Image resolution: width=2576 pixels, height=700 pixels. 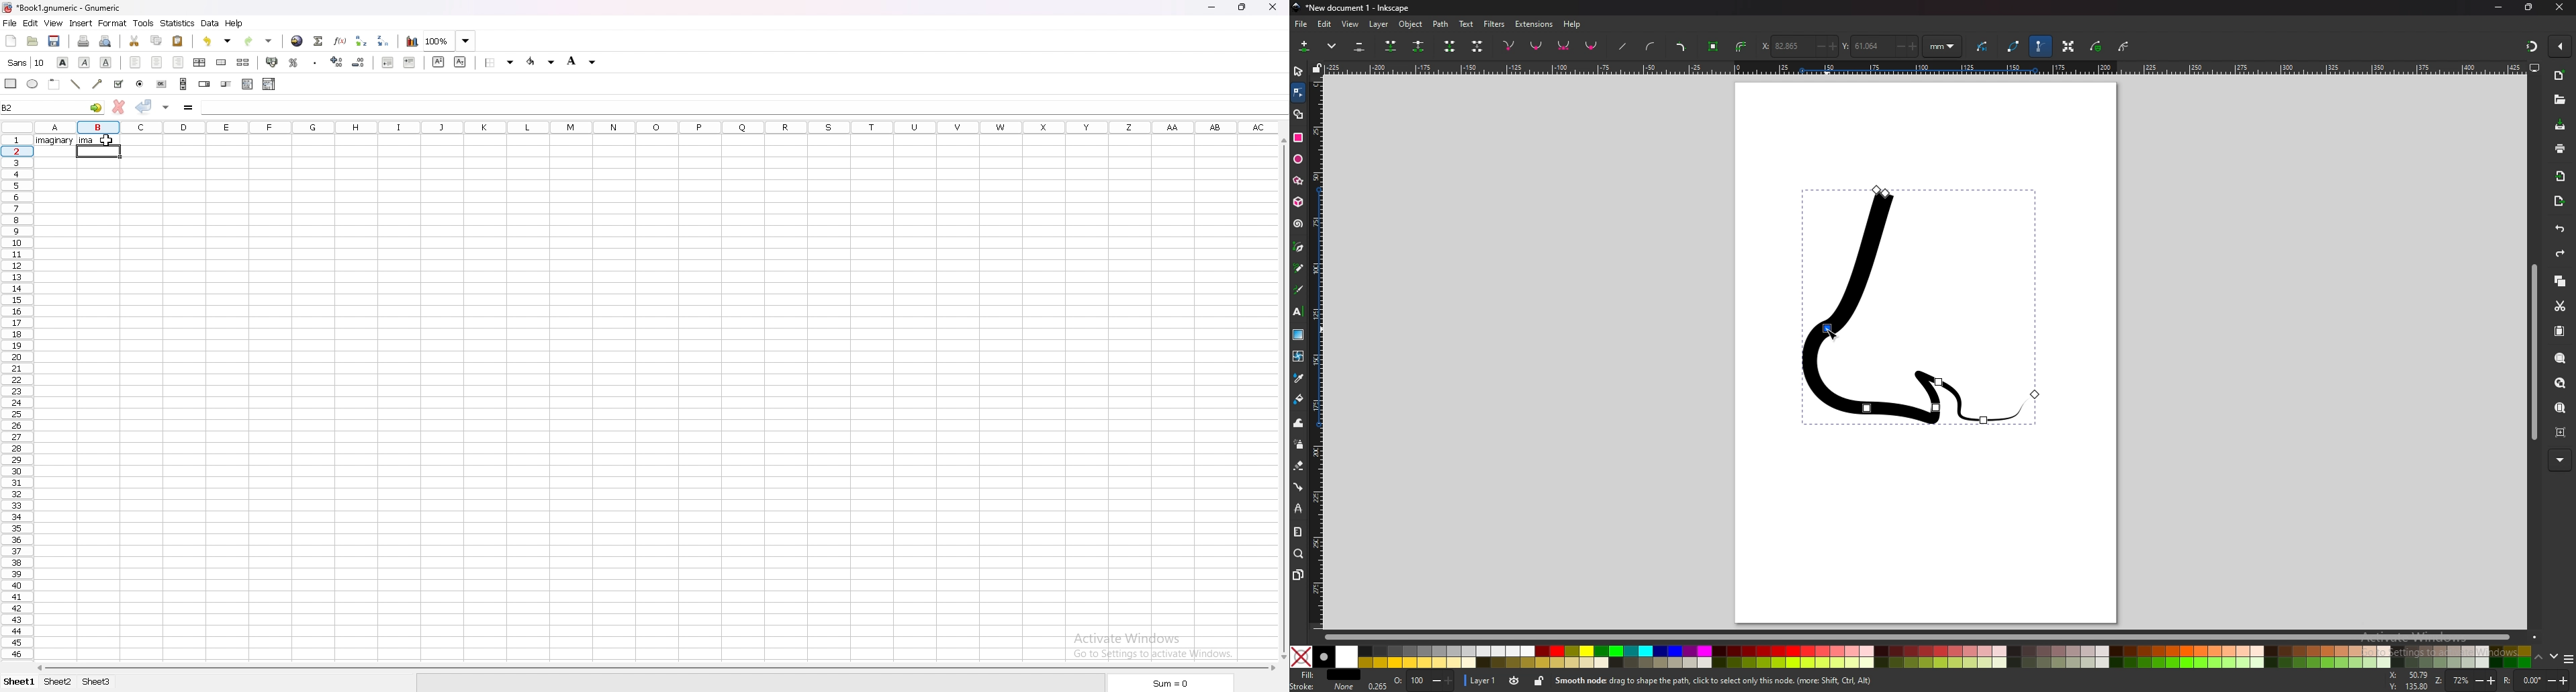 I want to click on display view, so click(x=2535, y=68).